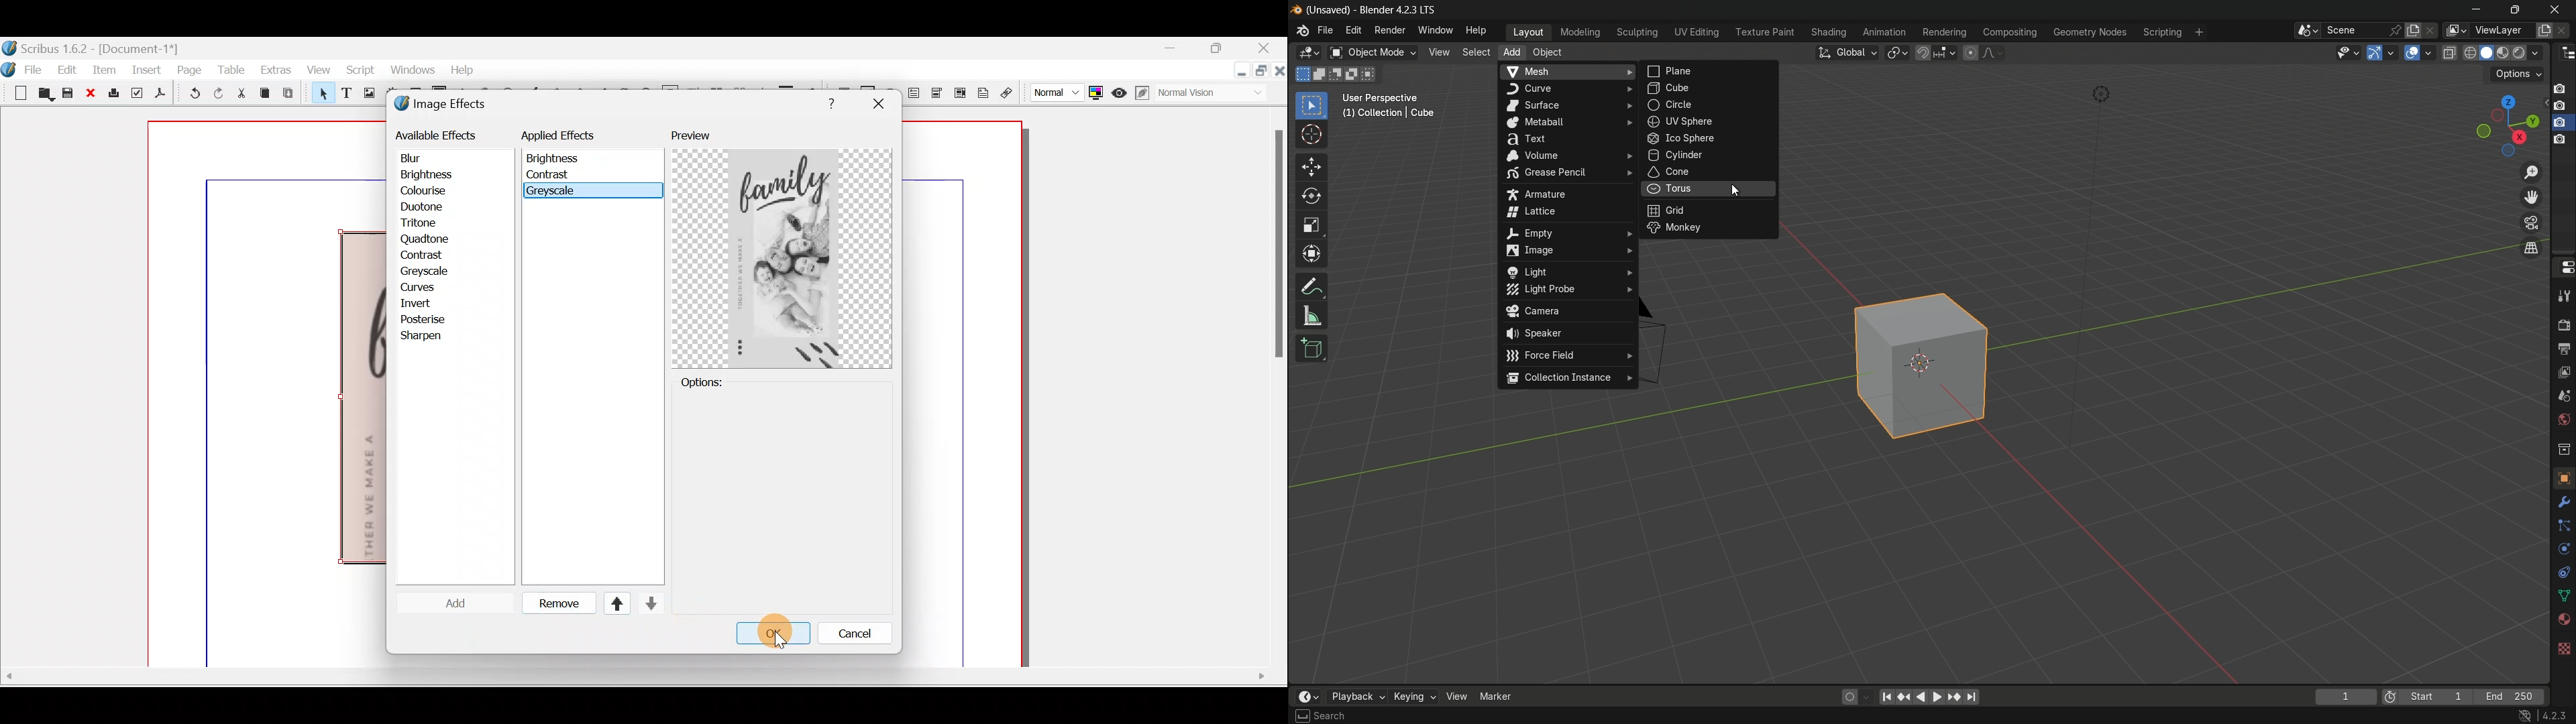 The height and width of the screenshot is (728, 2576). Describe the element at coordinates (462, 603) in the screenshot. I see `apply` at that location.